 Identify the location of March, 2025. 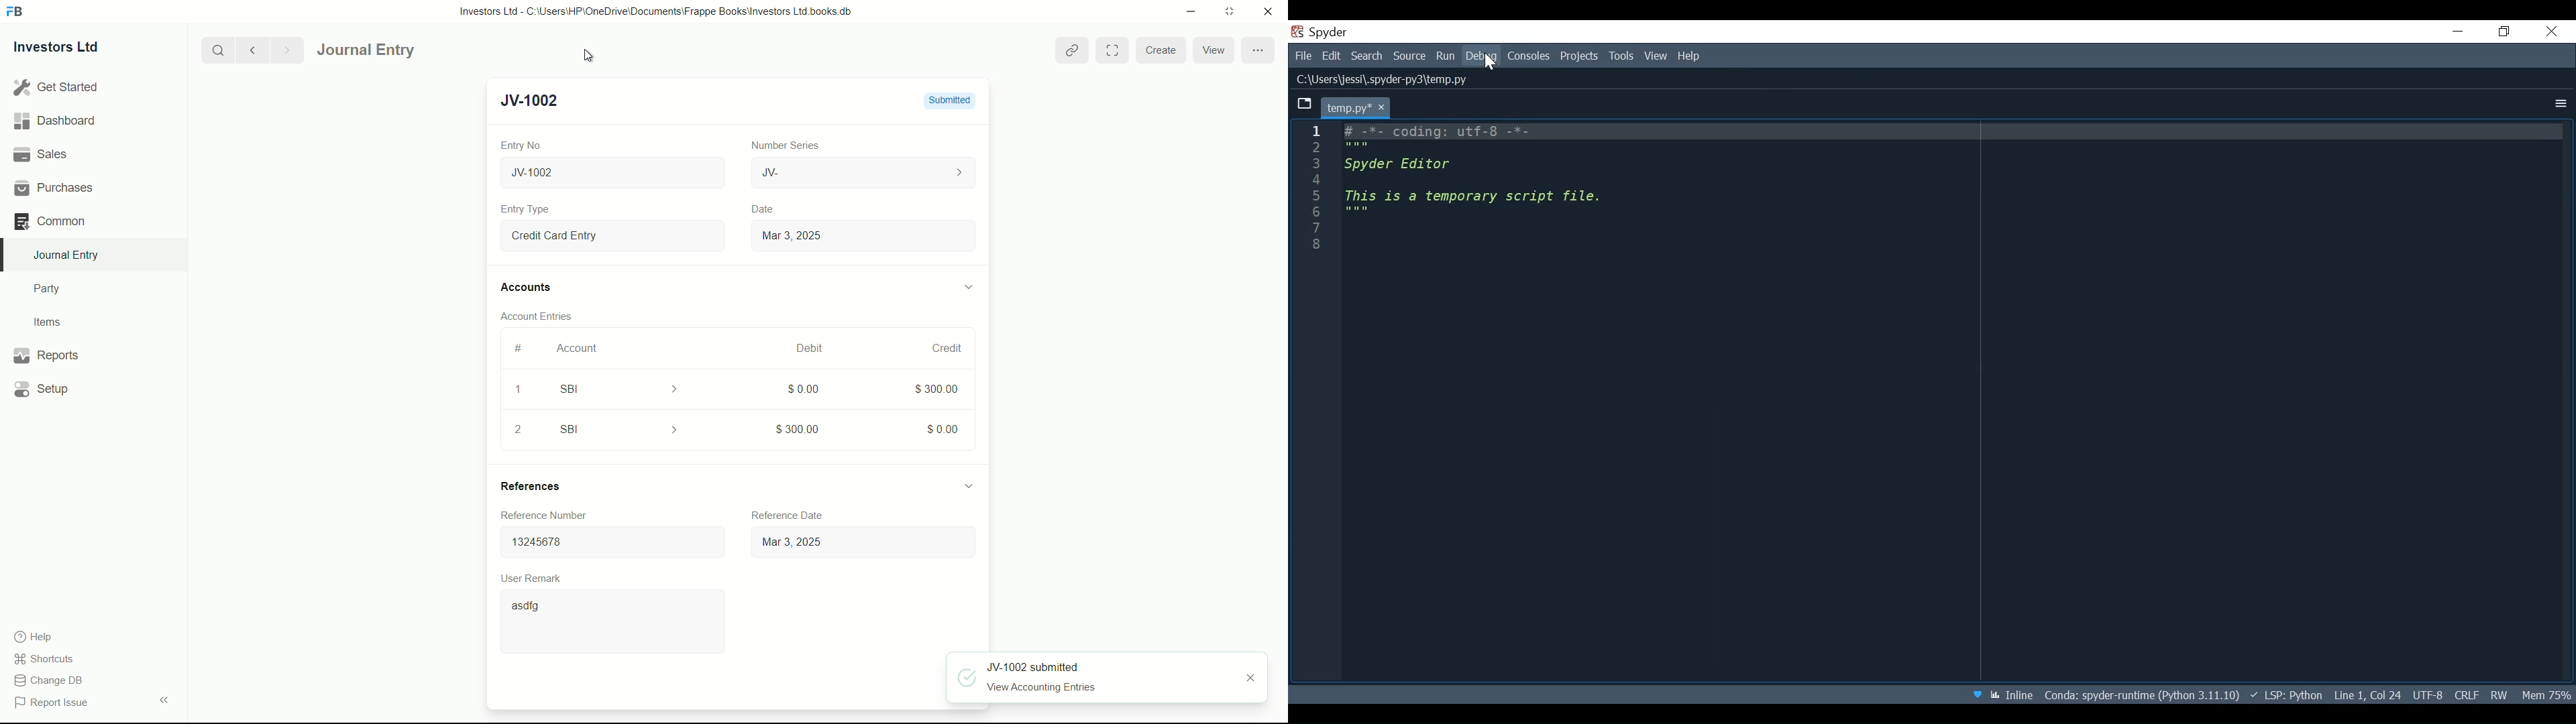
(796, 348).